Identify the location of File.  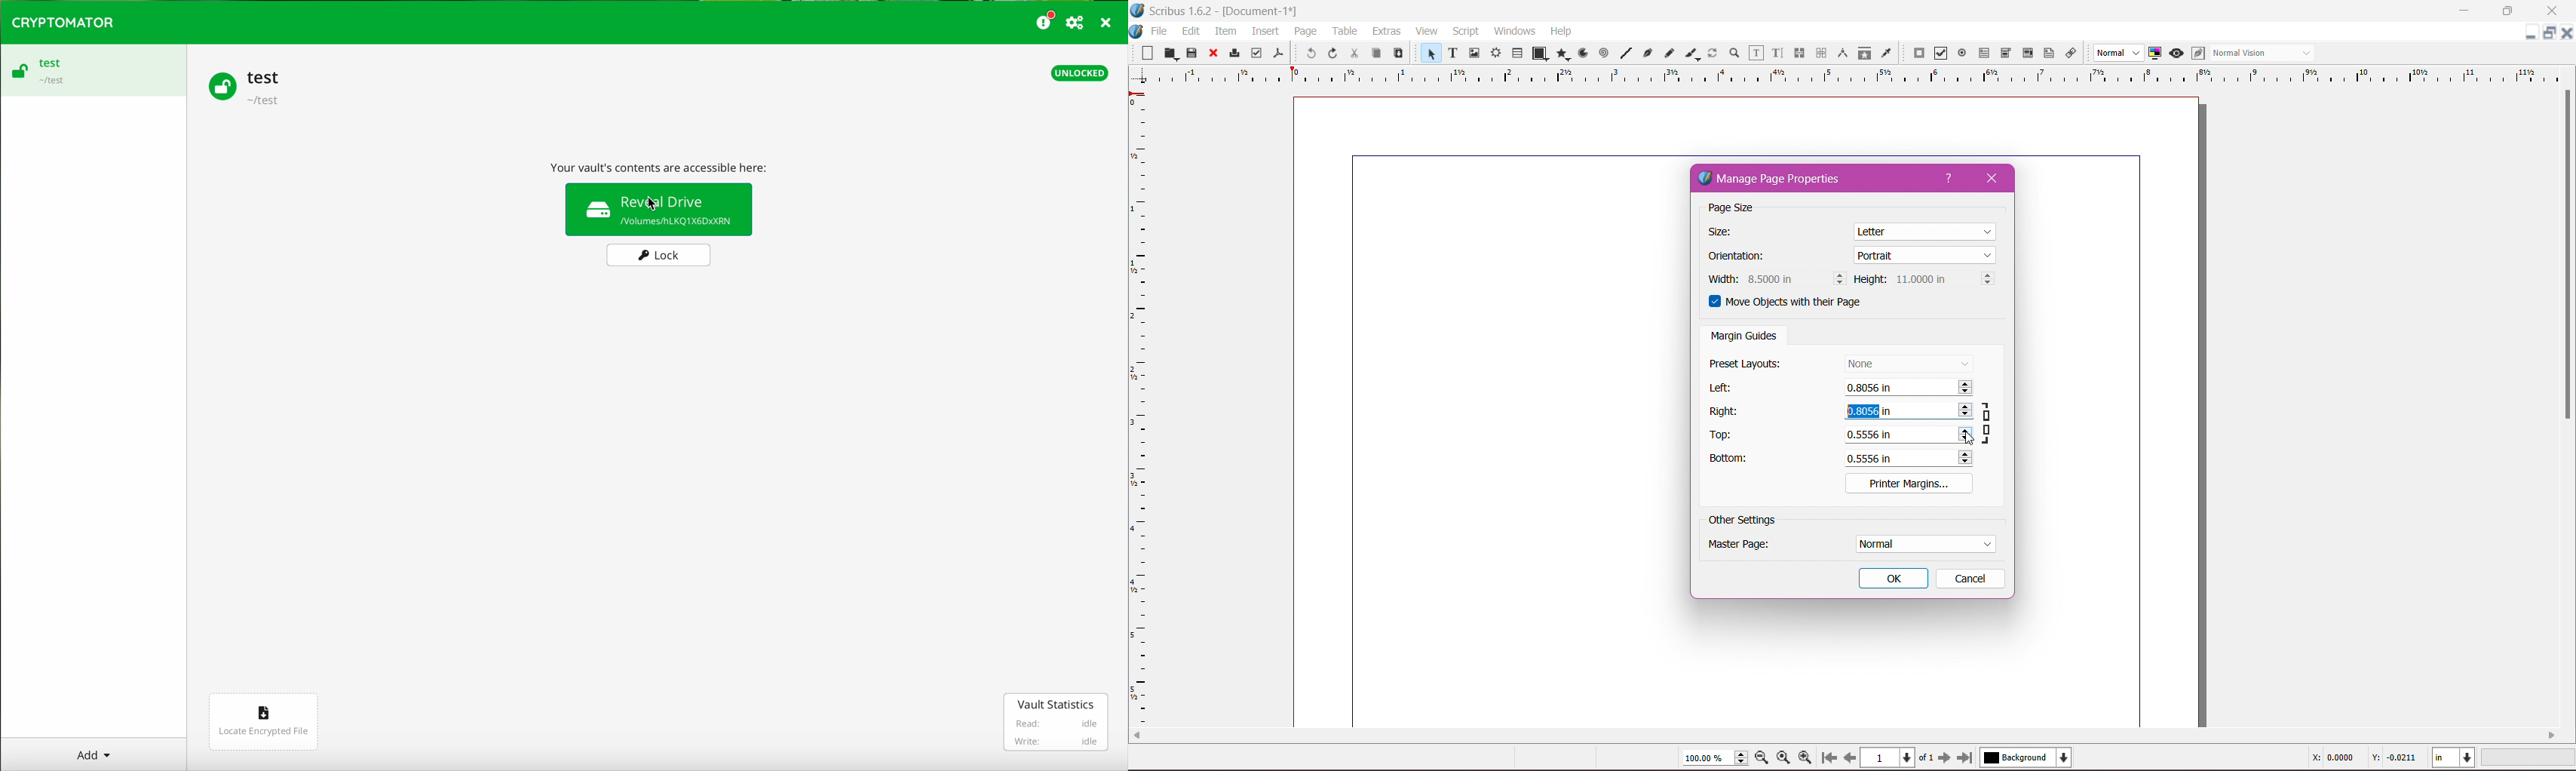
(1161, 31).